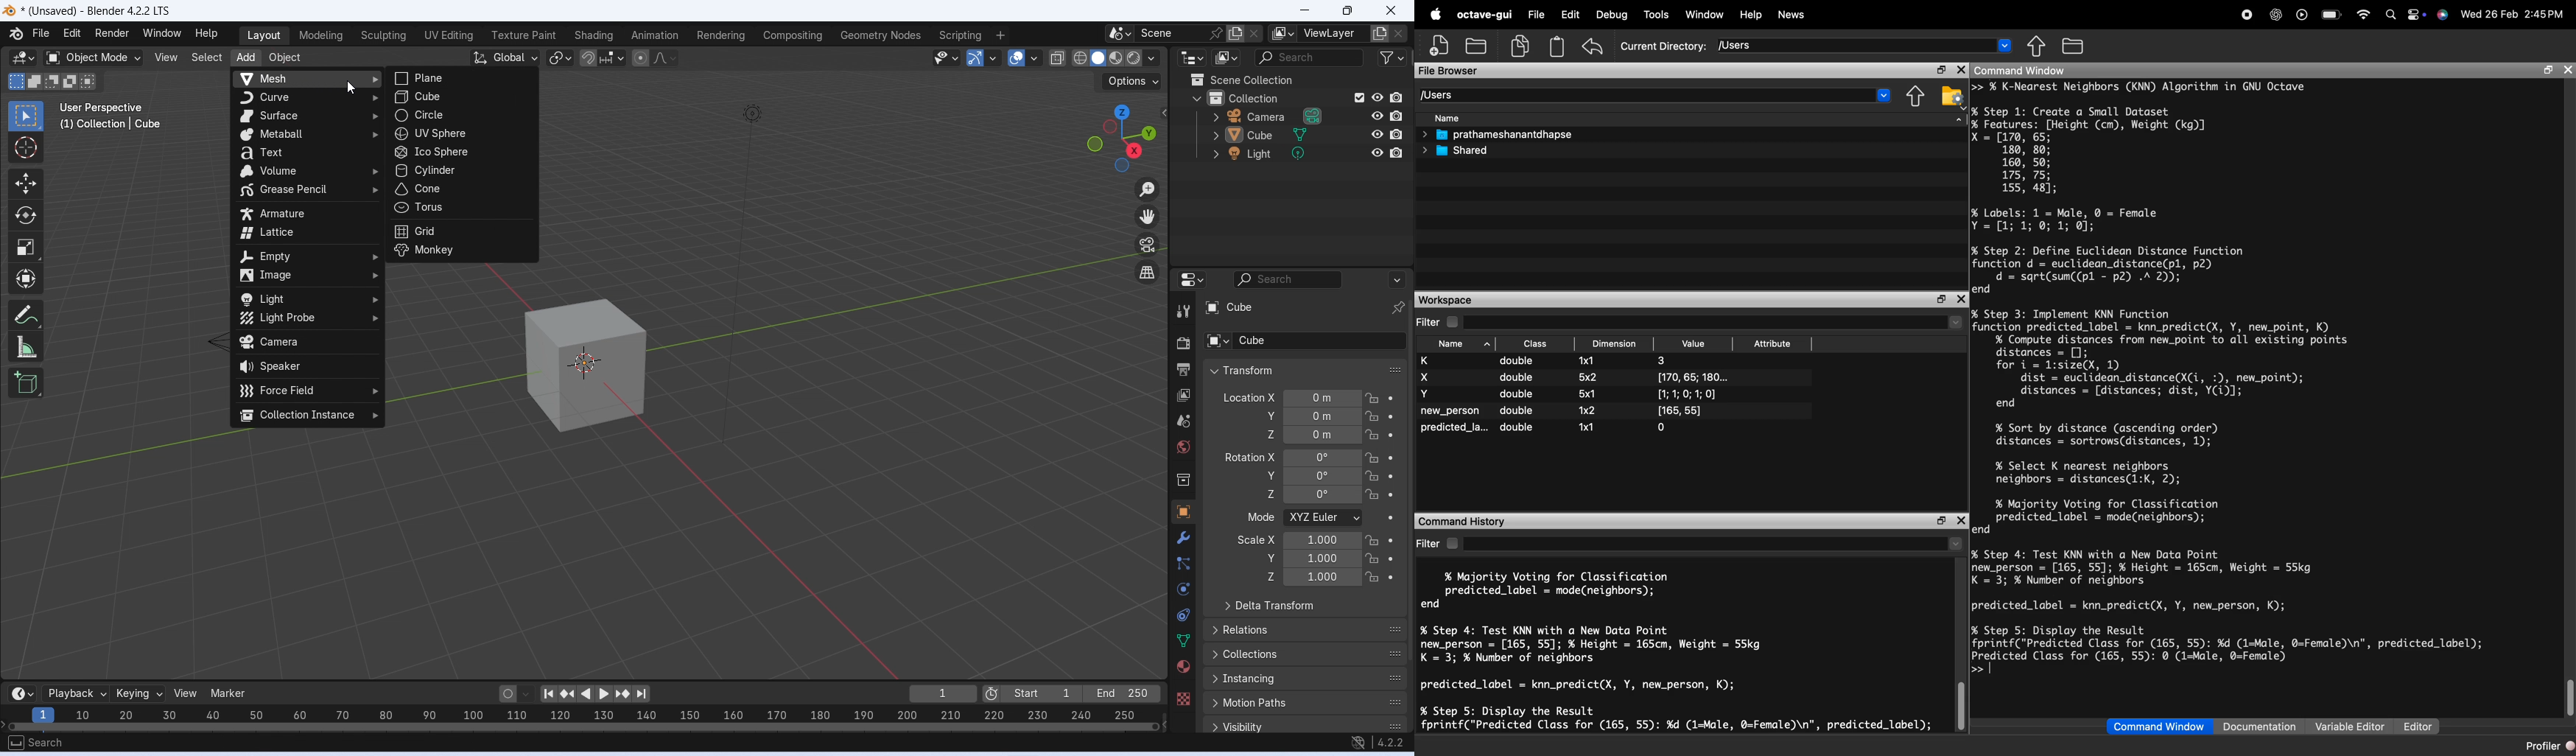 This screenshot has height=756, width=2576. What do you see at coordinates (1397, 98) in the screenshot?
I see `disable in renders` at bounding box center [1397, 98].